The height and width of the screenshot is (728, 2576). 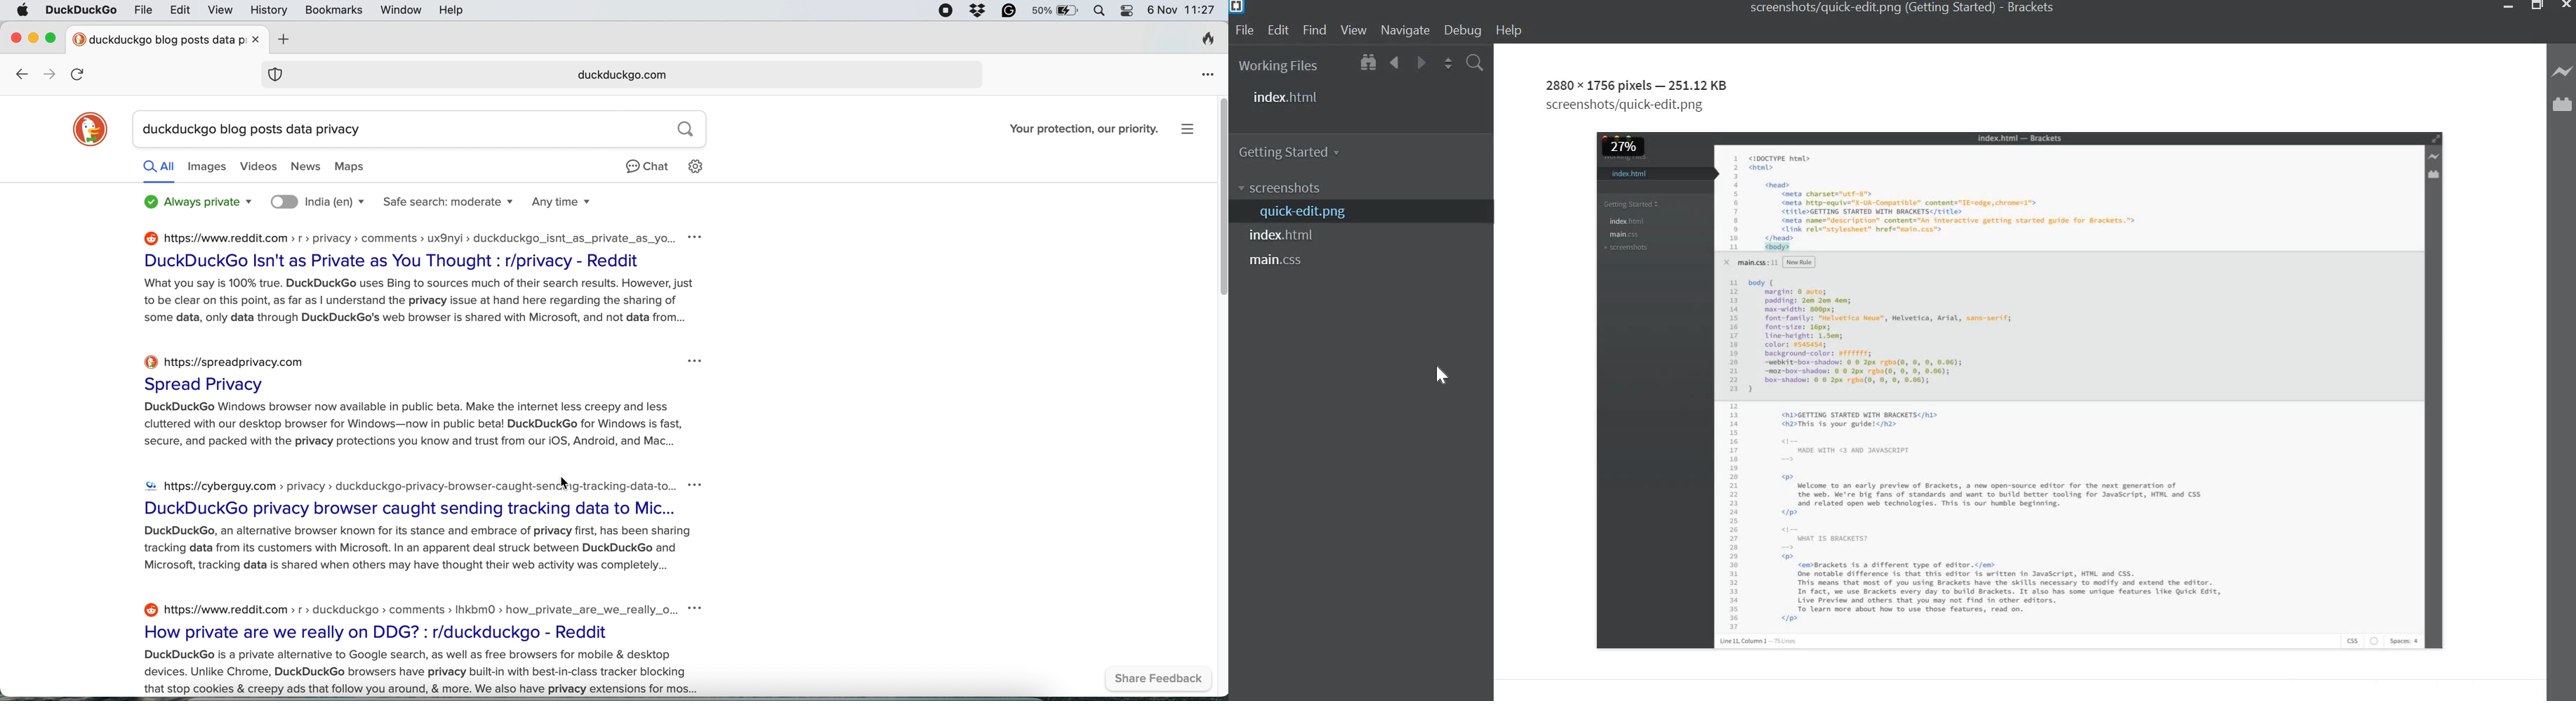 I want to click on Screenshot Image, so click(x=2021, y=390).